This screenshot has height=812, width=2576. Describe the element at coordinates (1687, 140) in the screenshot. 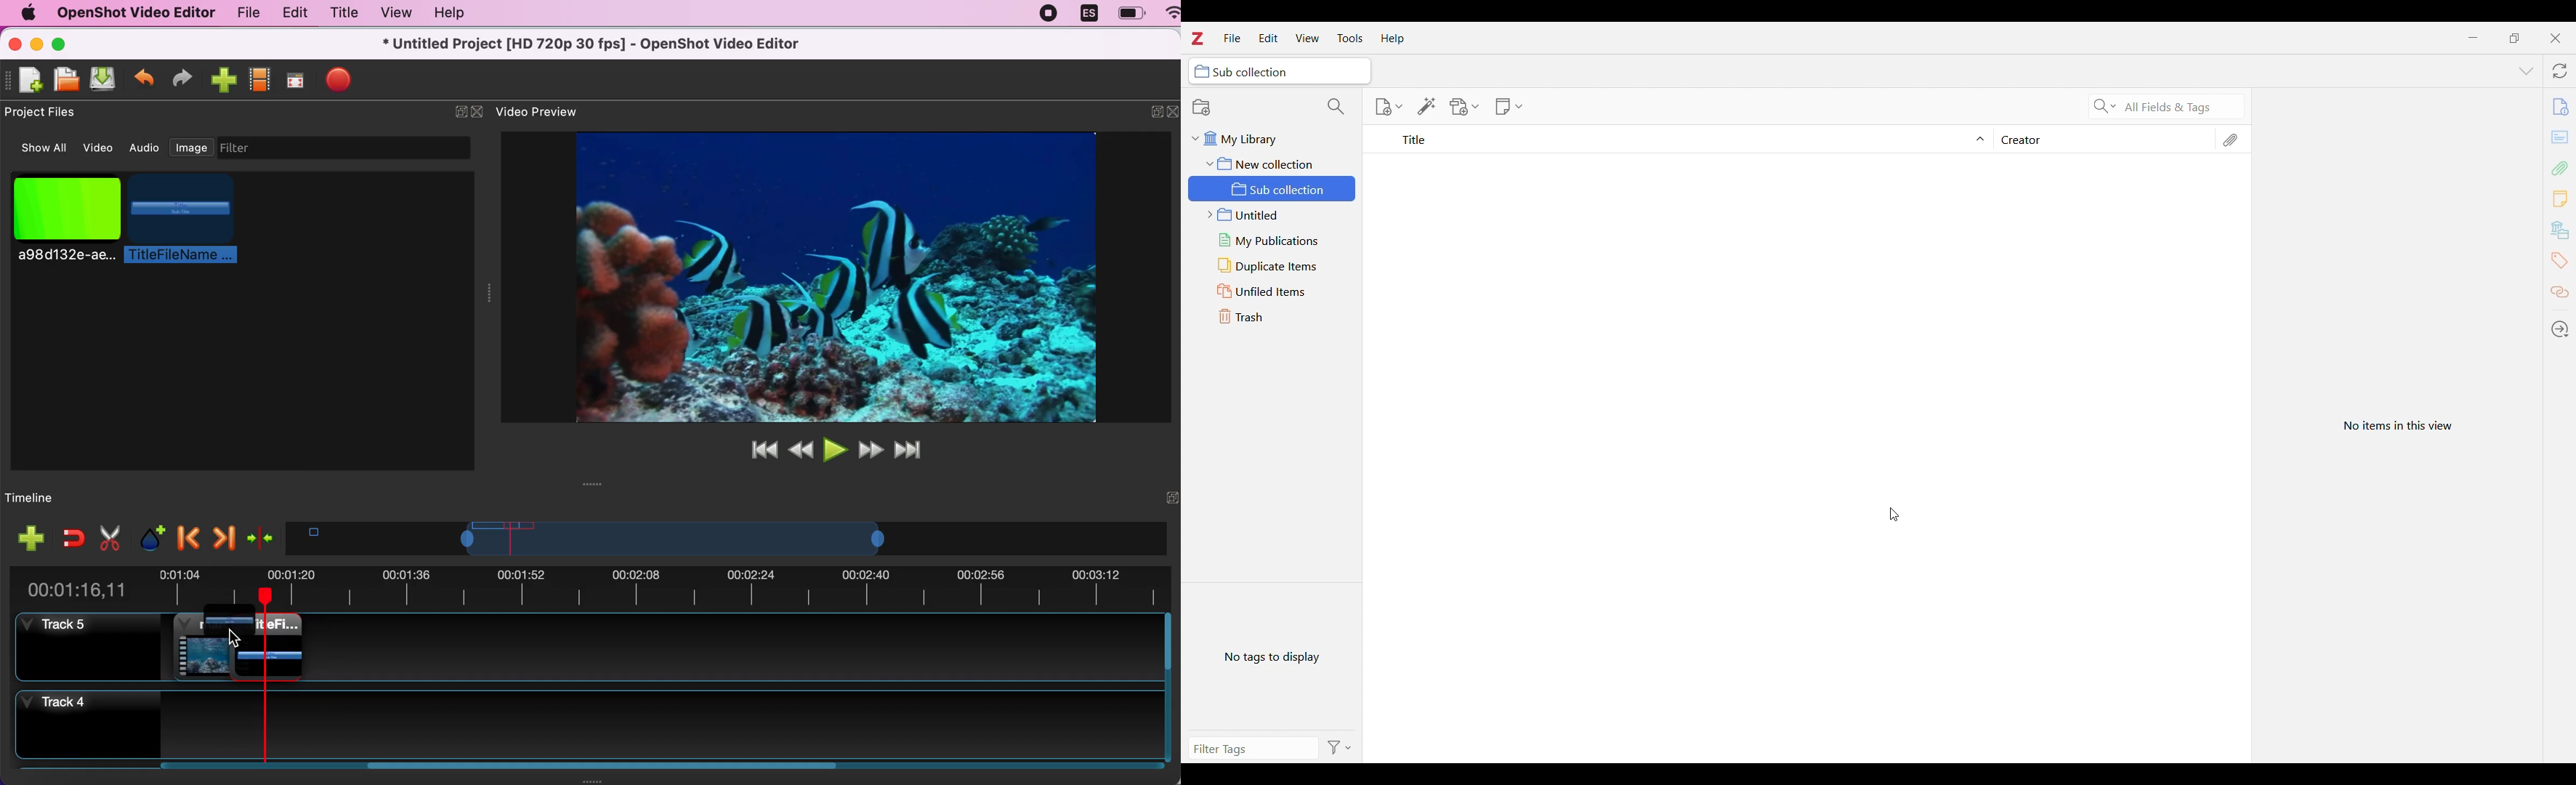

I see `Sort Title column` at that location.